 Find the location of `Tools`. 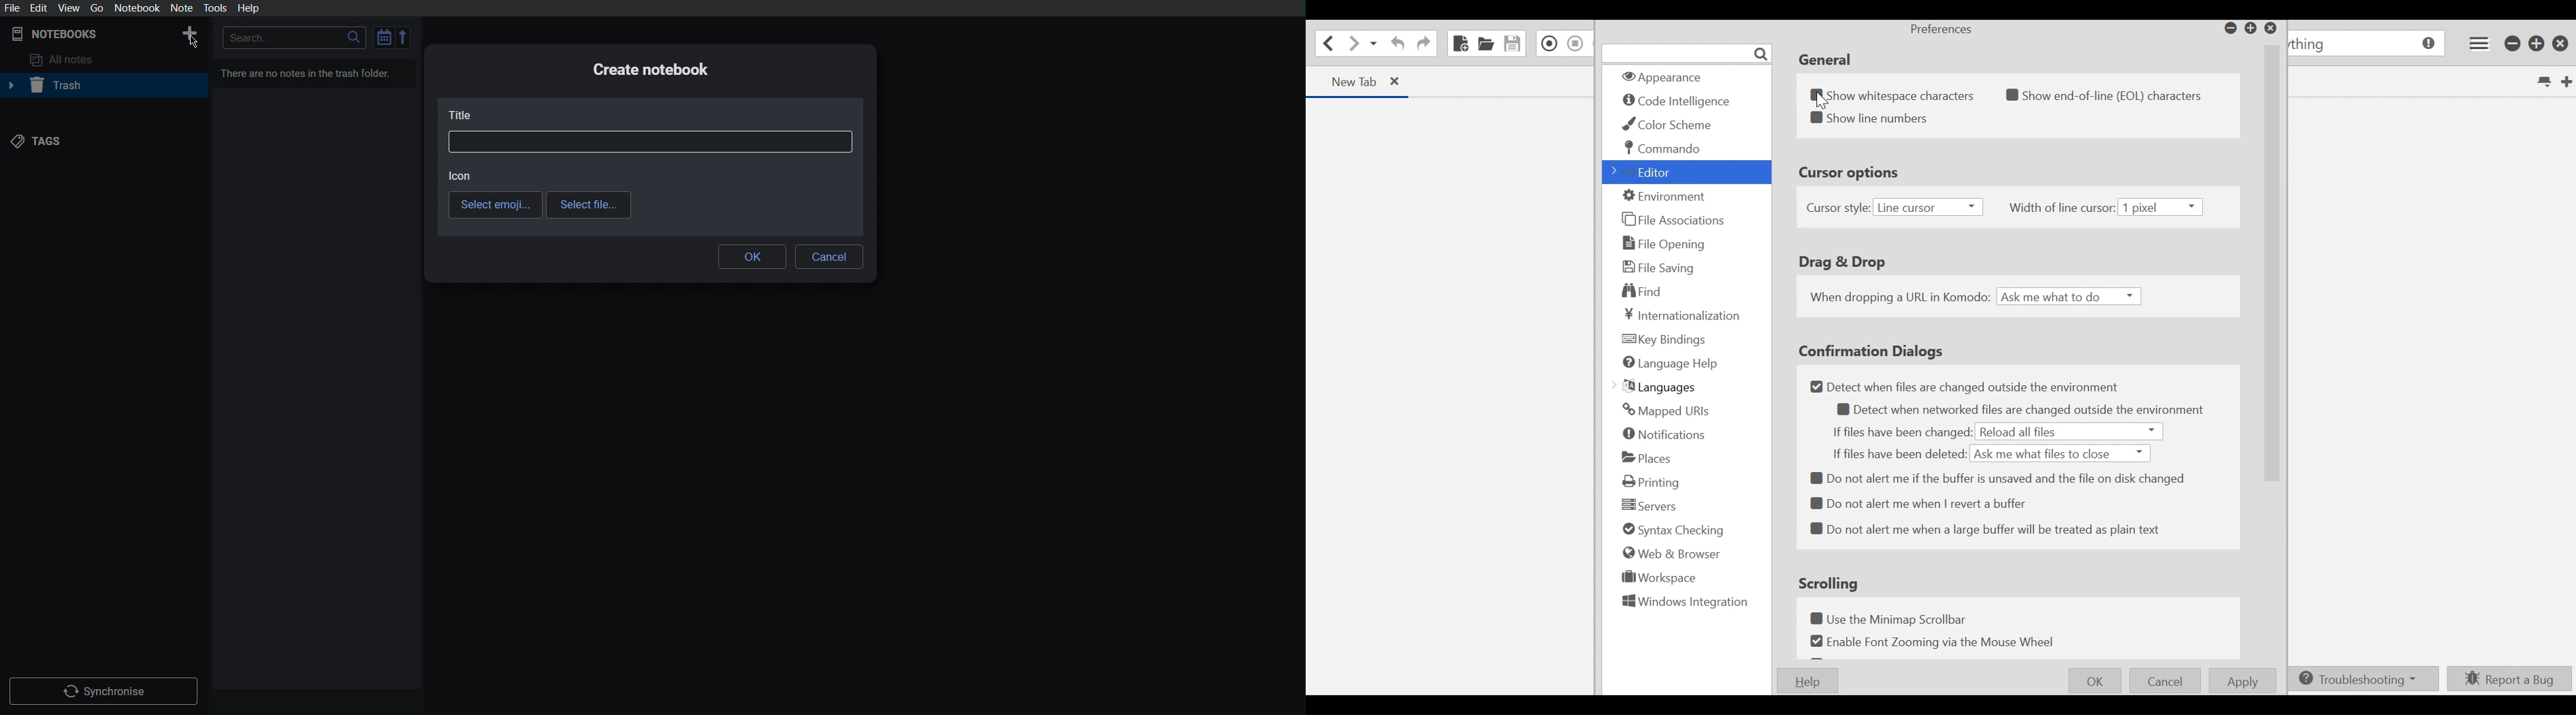

Tools is located at coordinates (214, 7).